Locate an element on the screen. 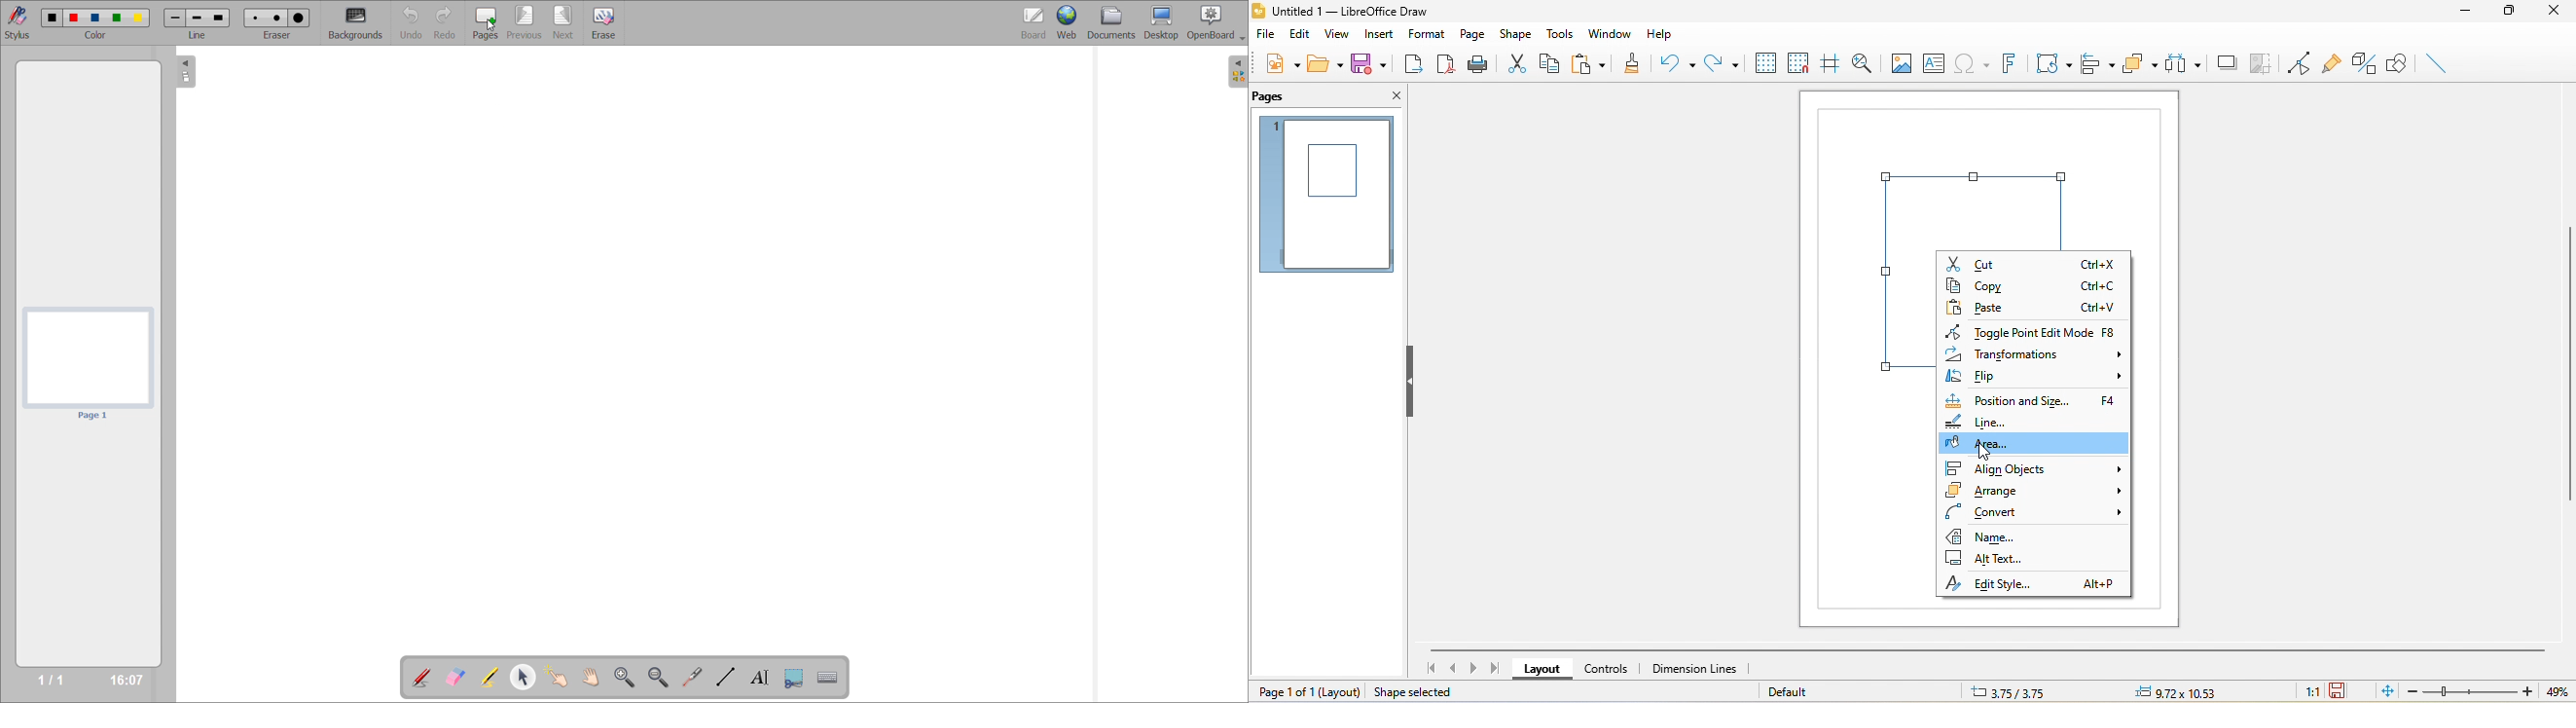 This screenshot has width=2576, height=728. controls is located at coordinates (1608, 667).